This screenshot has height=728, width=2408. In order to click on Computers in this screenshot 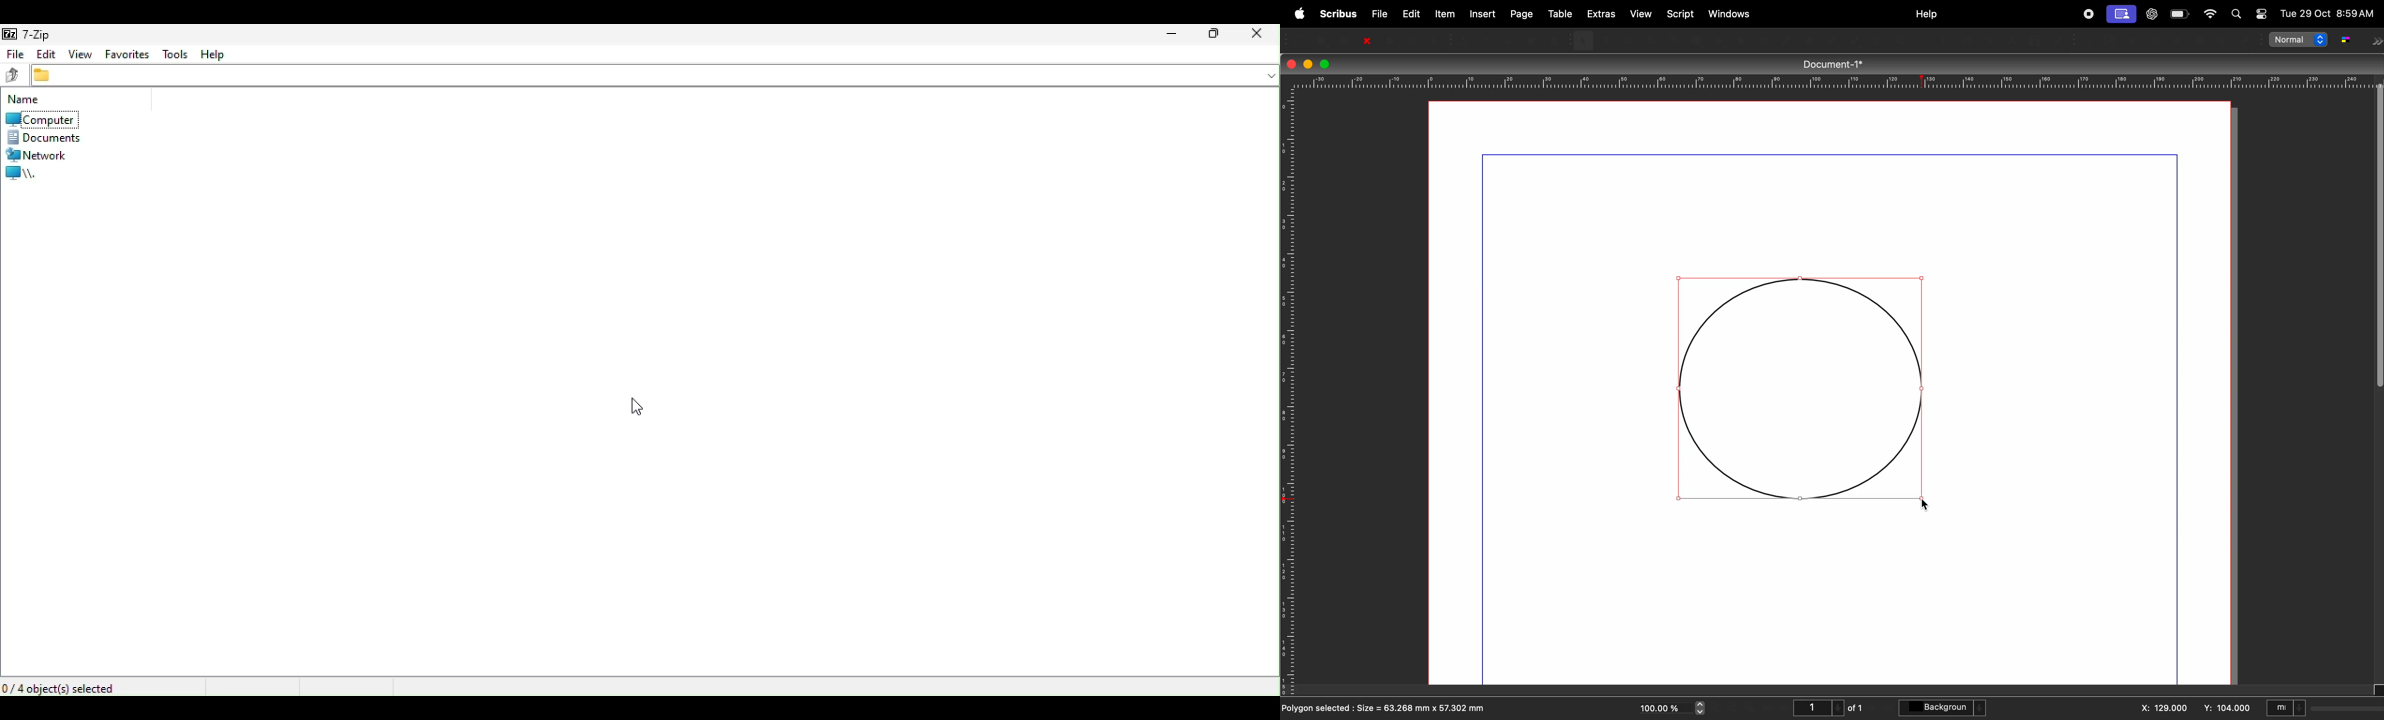, I will do `click(39, 119)`.